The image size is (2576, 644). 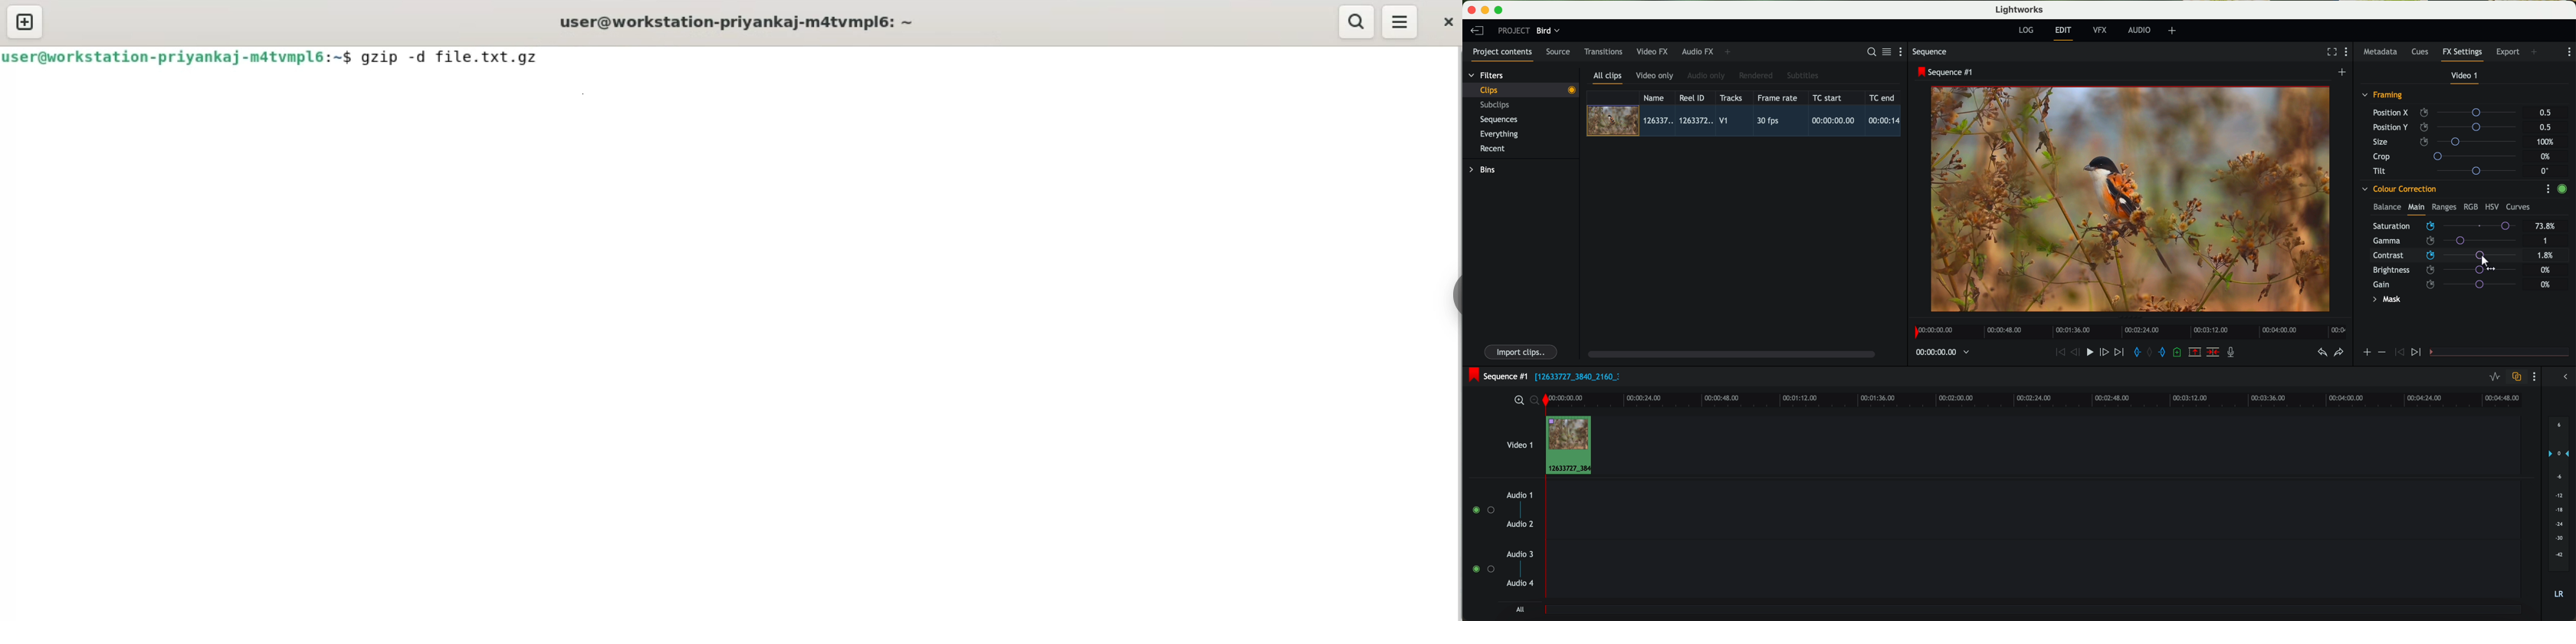 What do you see at coordinates (1883, 98) in the screenshot?
I see `TC end` at bounding box center [1883, 98].